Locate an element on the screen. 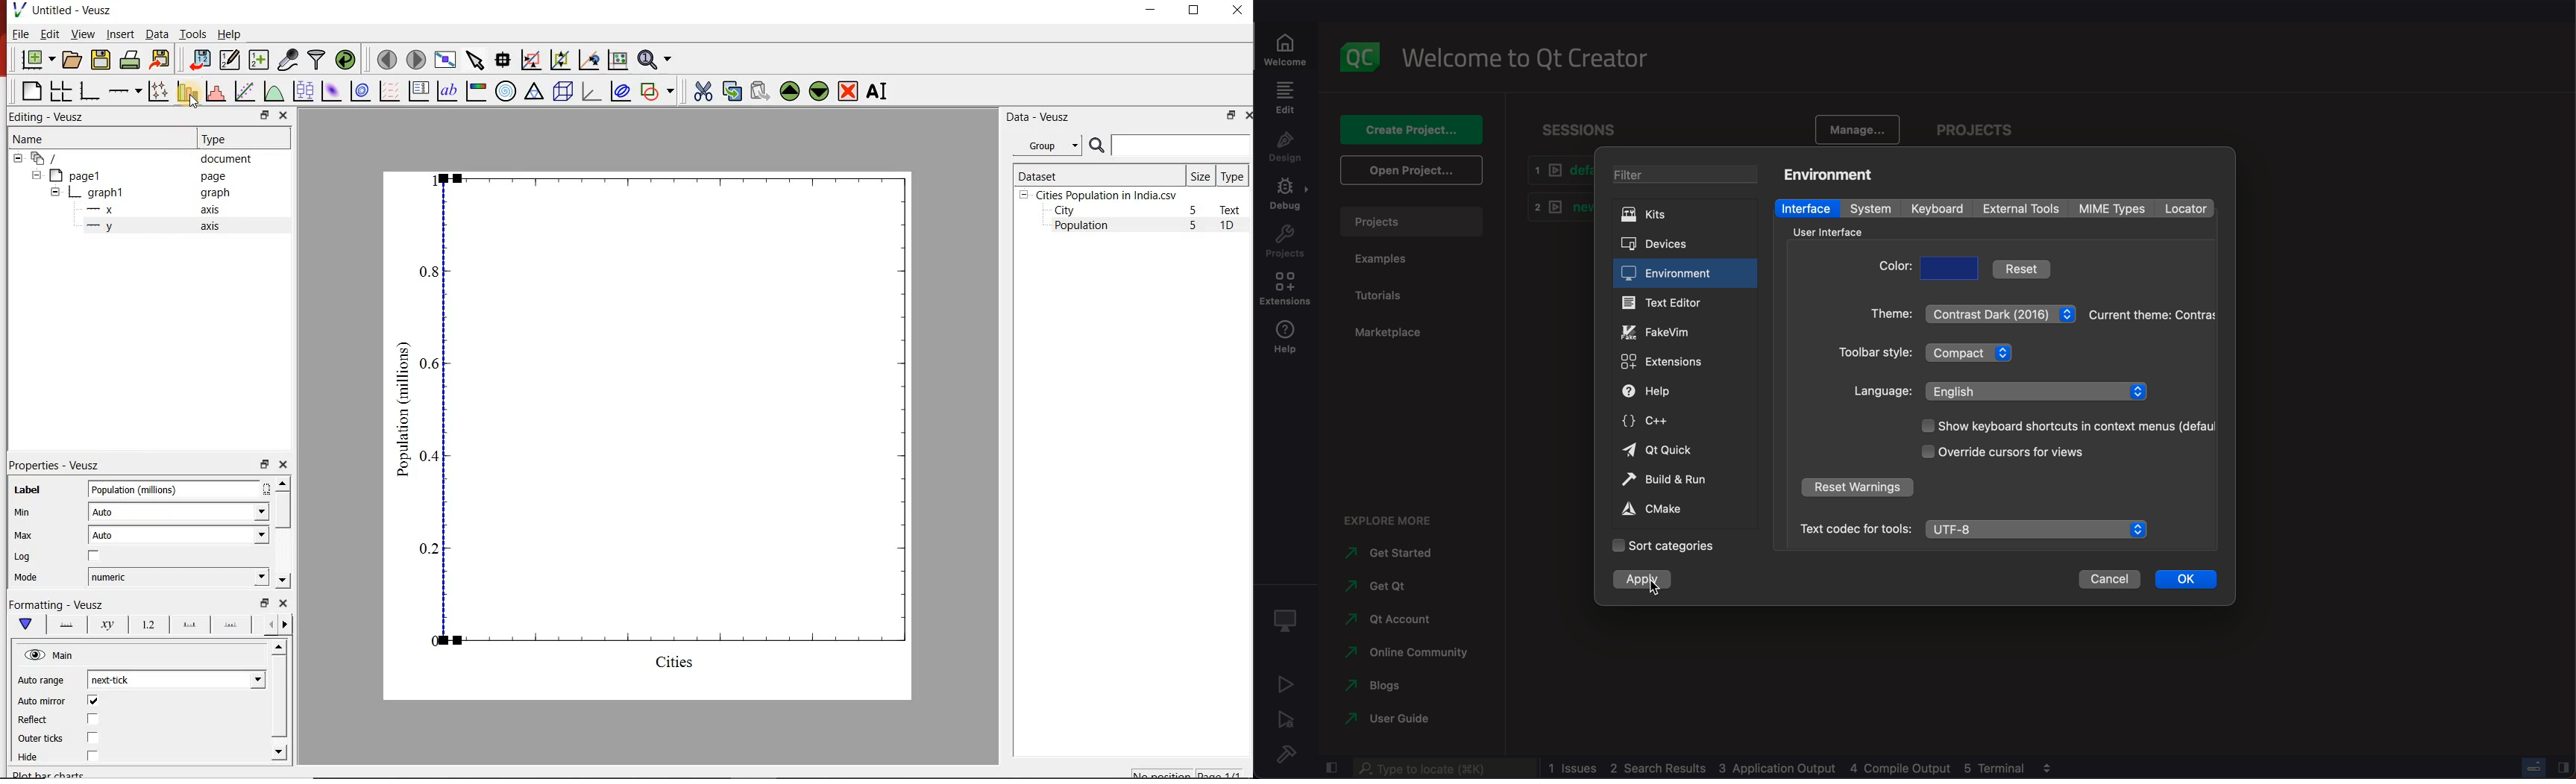 This screenshot has width=2576, height=784. welcome is located at coordinates (1528, 59).